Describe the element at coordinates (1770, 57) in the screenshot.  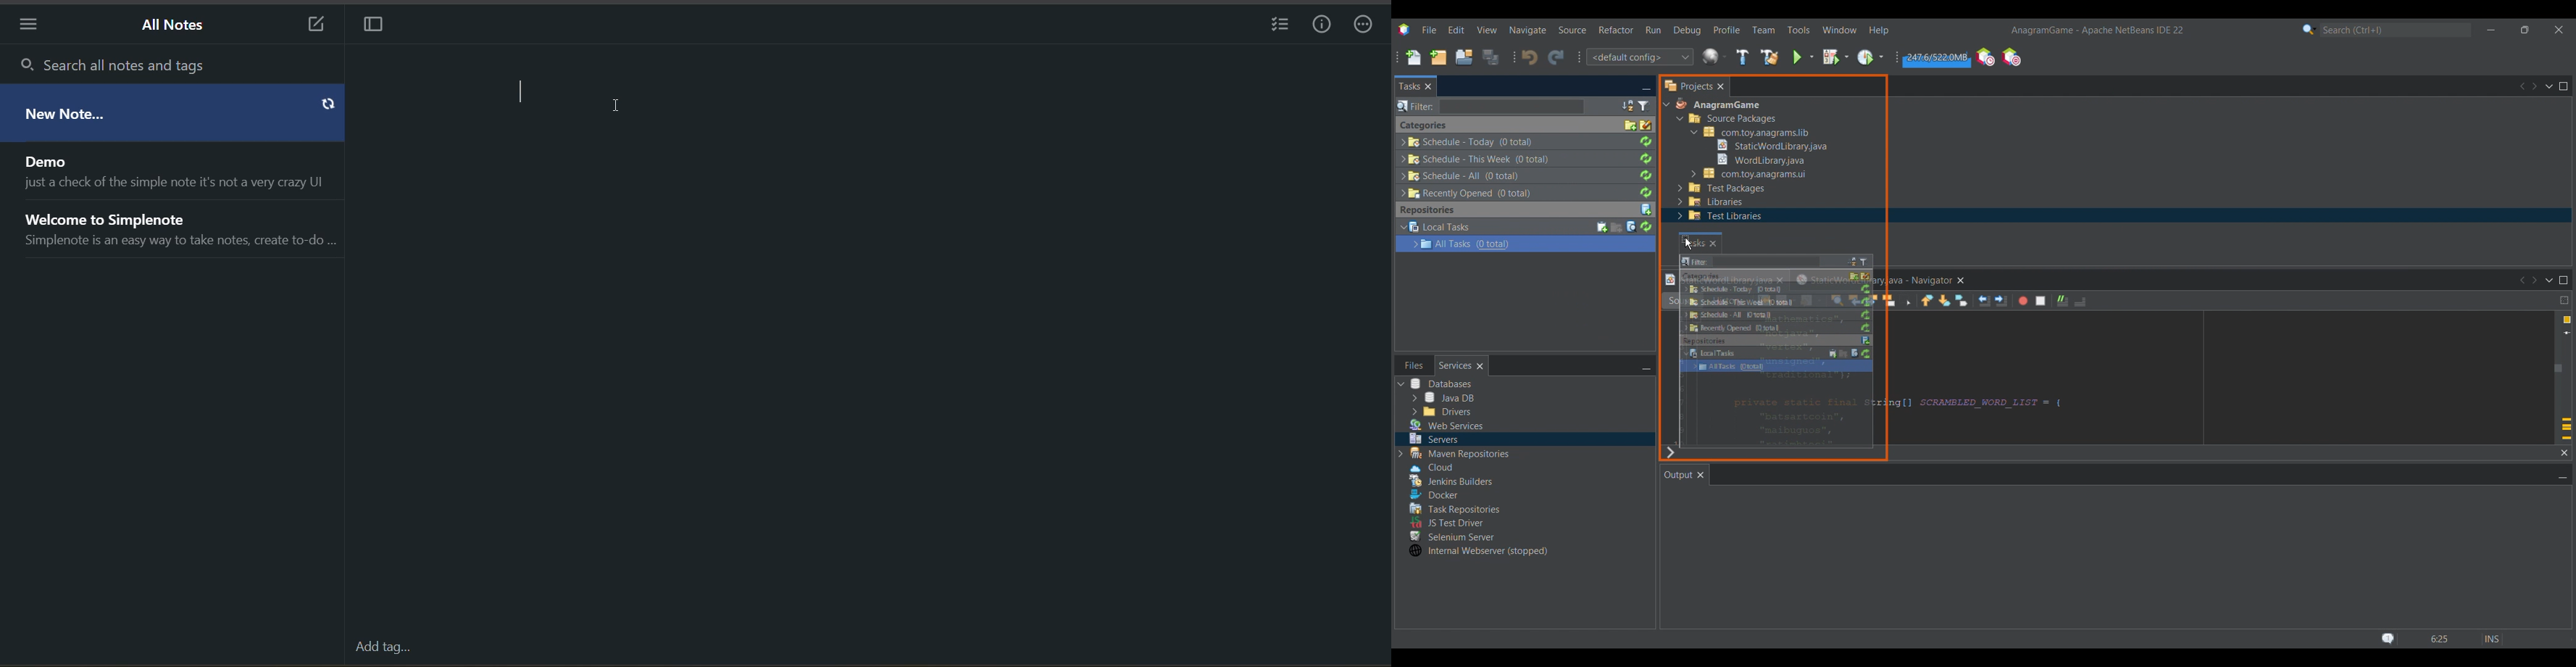
I see `Clean and build main project` at that location.